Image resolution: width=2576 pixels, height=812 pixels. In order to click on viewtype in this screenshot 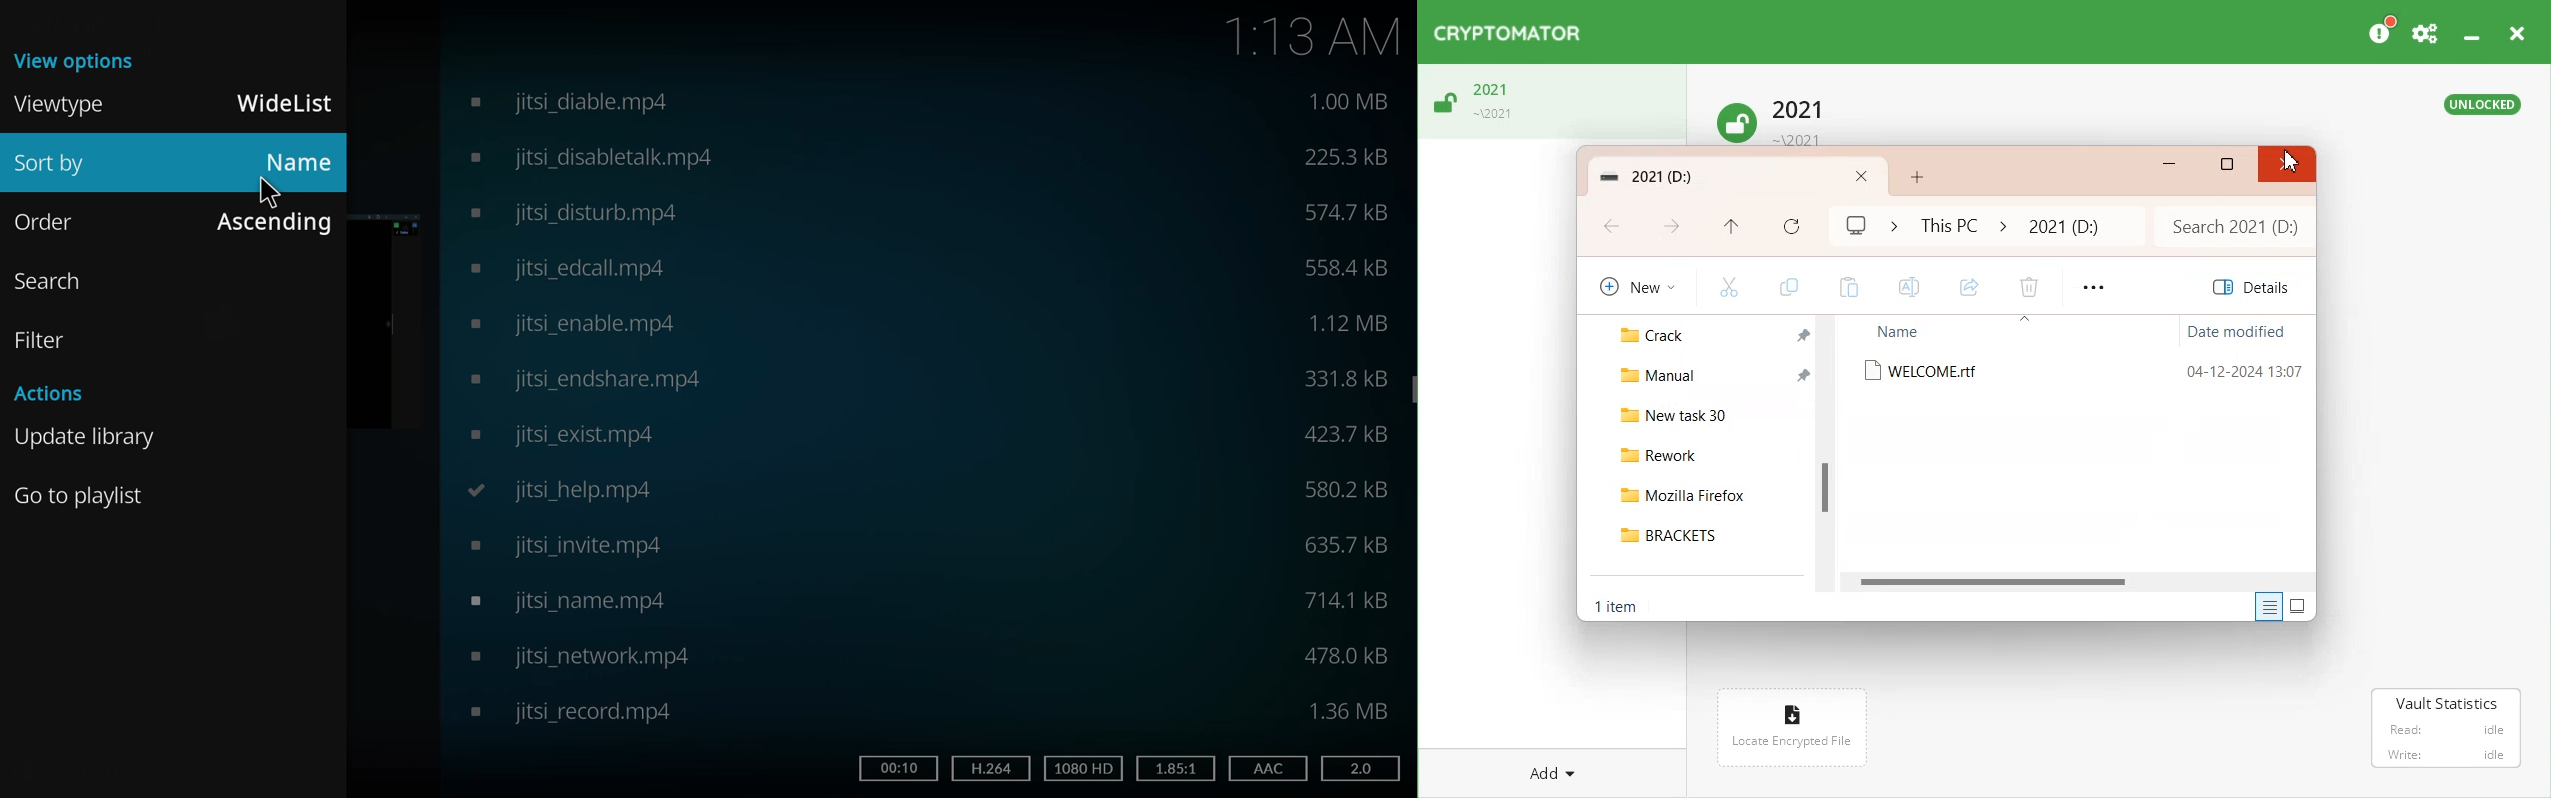, I will do `click(64, 106)`.